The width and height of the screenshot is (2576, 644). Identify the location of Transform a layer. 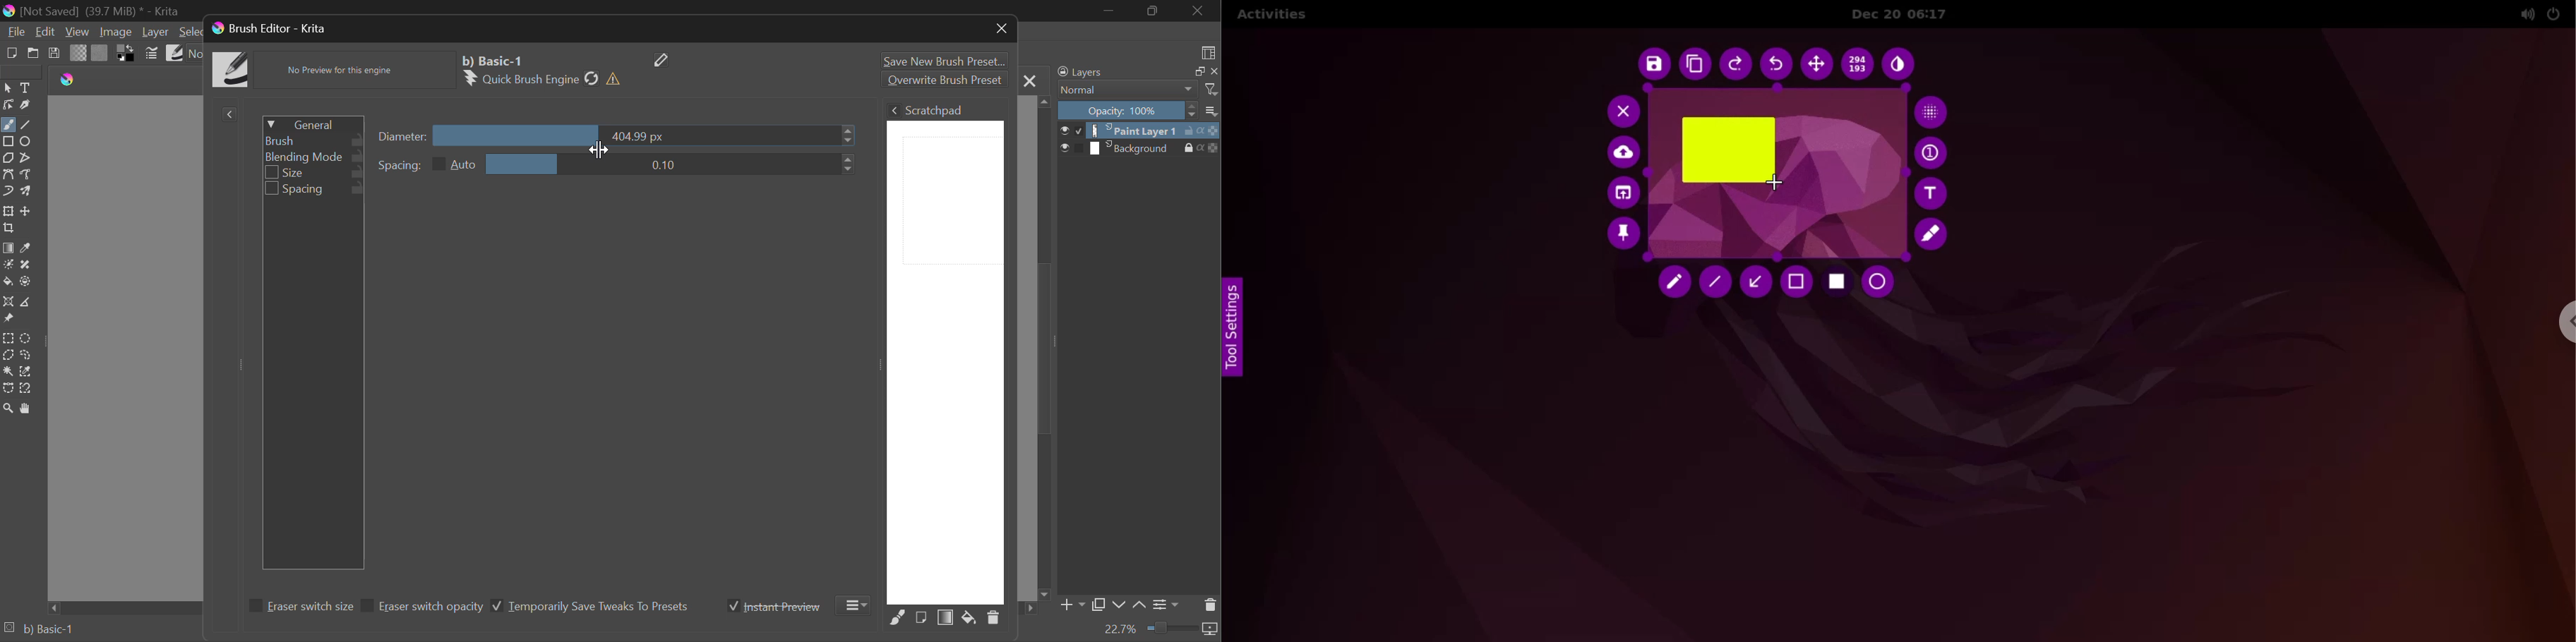
(8, 211).